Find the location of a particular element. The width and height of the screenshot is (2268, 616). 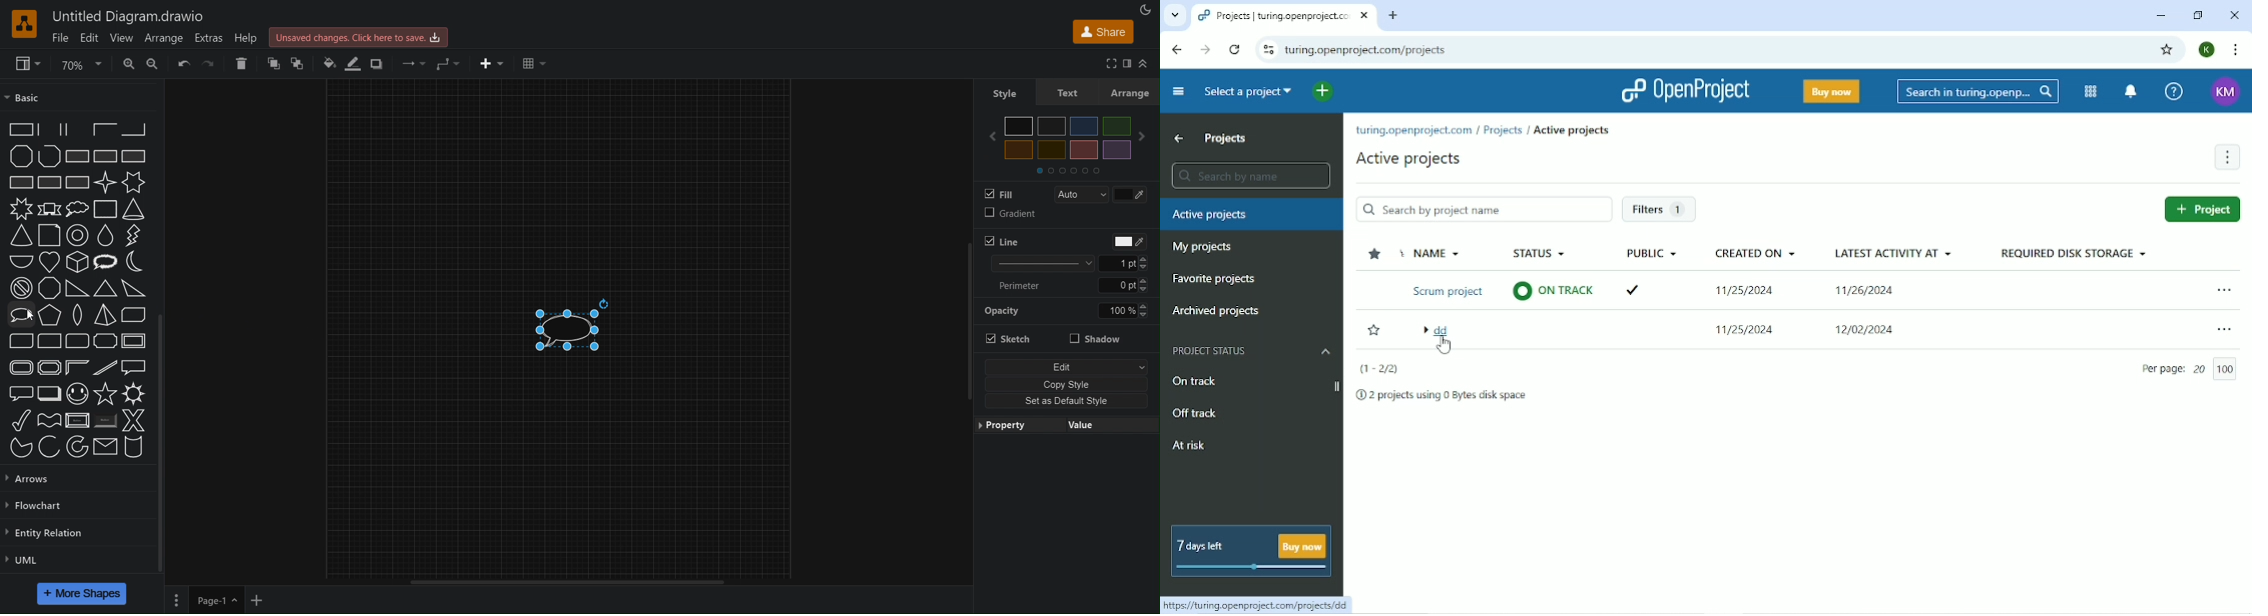

Line Size is located at coordinates (1069, 263).